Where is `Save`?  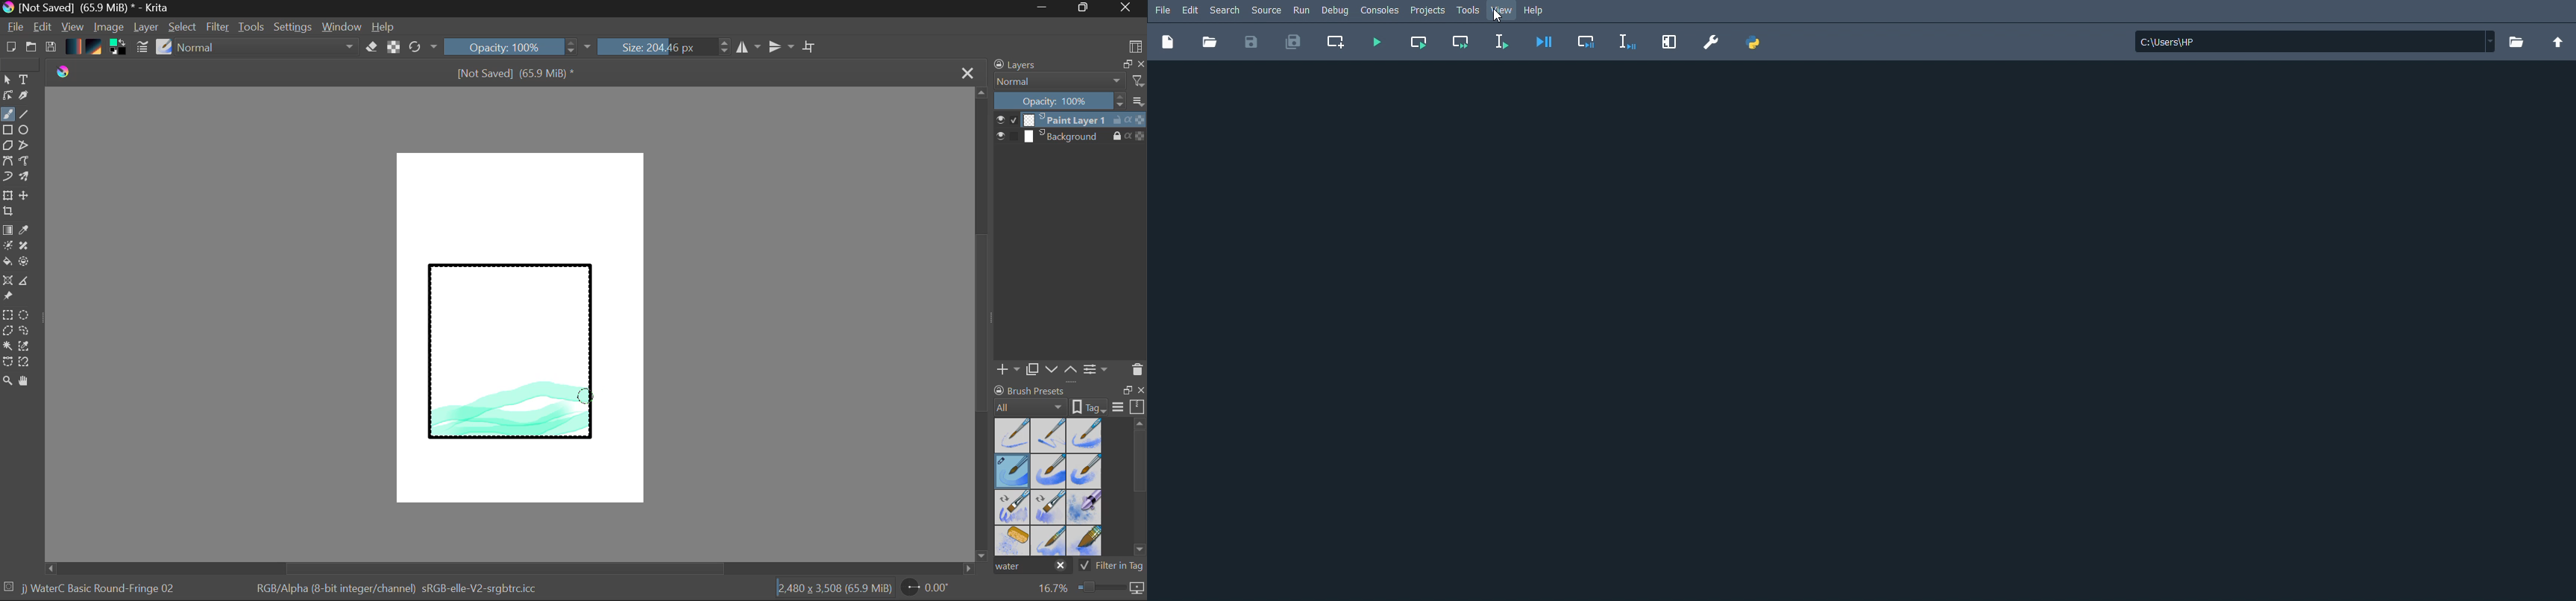
Save is located at coordinates (50, 48).